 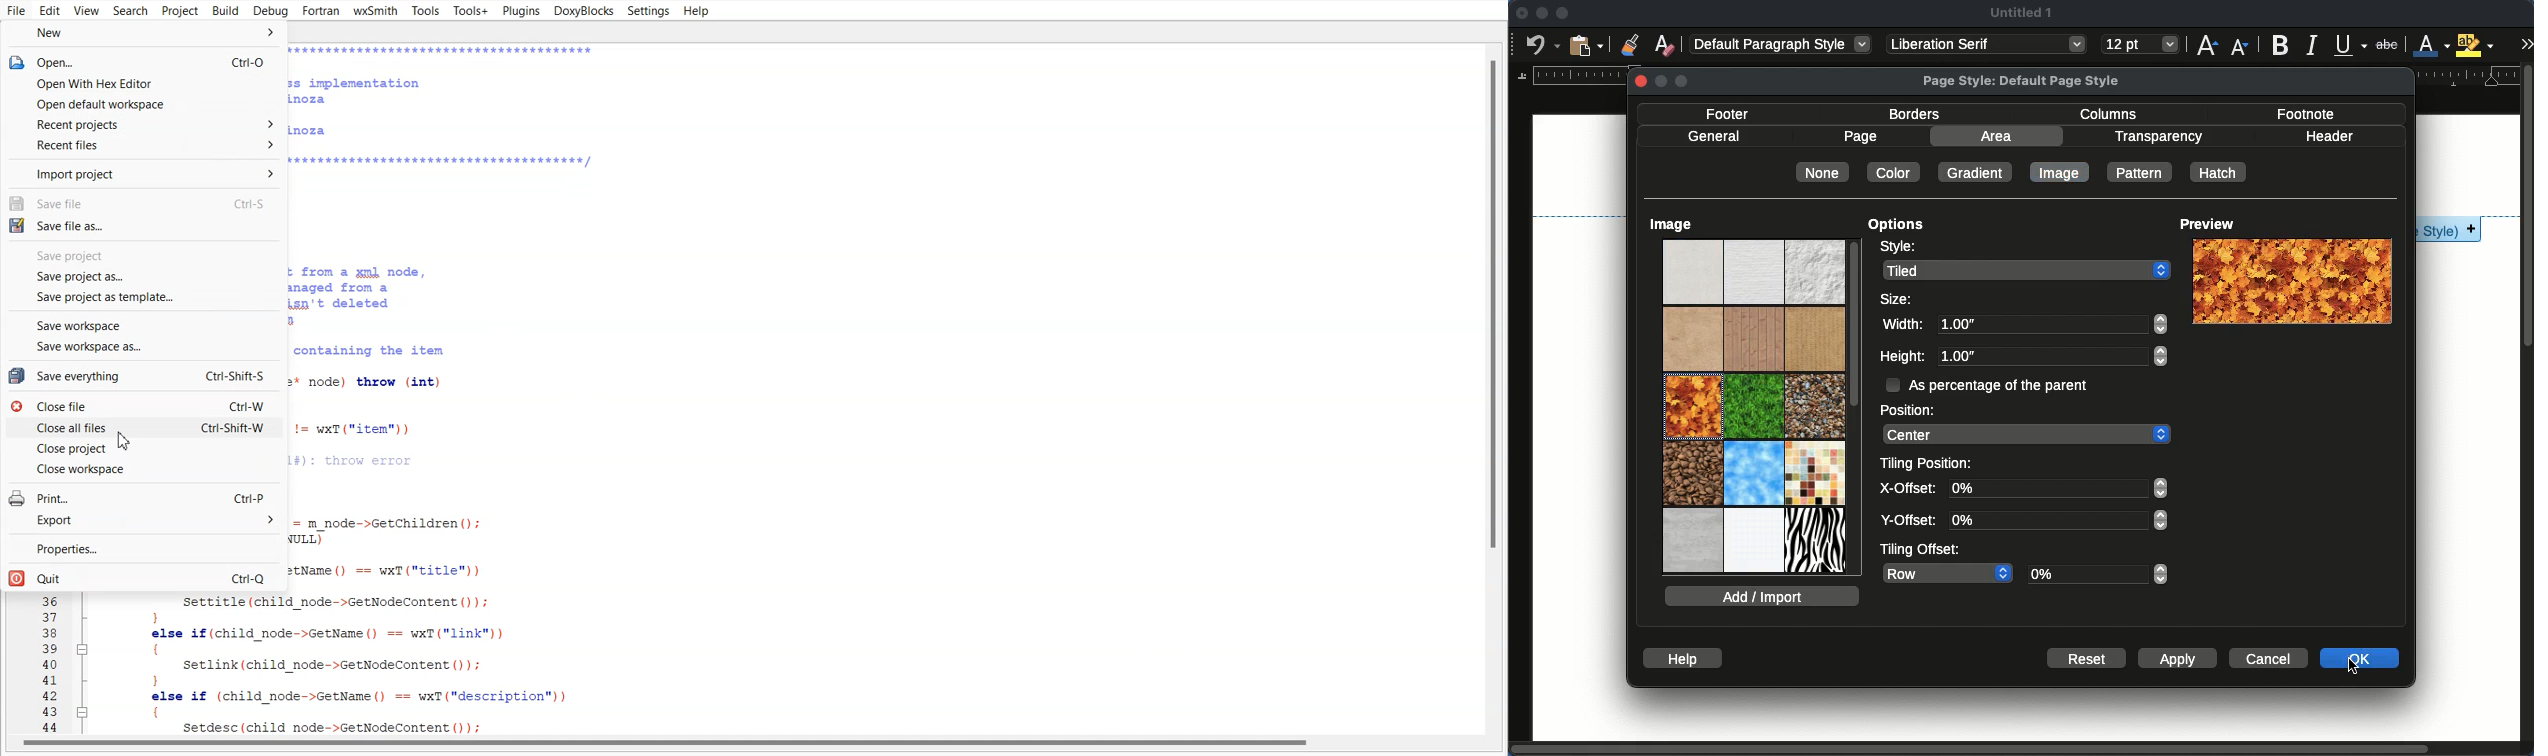 I want to click on add / import, so click(x=1763, y=597).